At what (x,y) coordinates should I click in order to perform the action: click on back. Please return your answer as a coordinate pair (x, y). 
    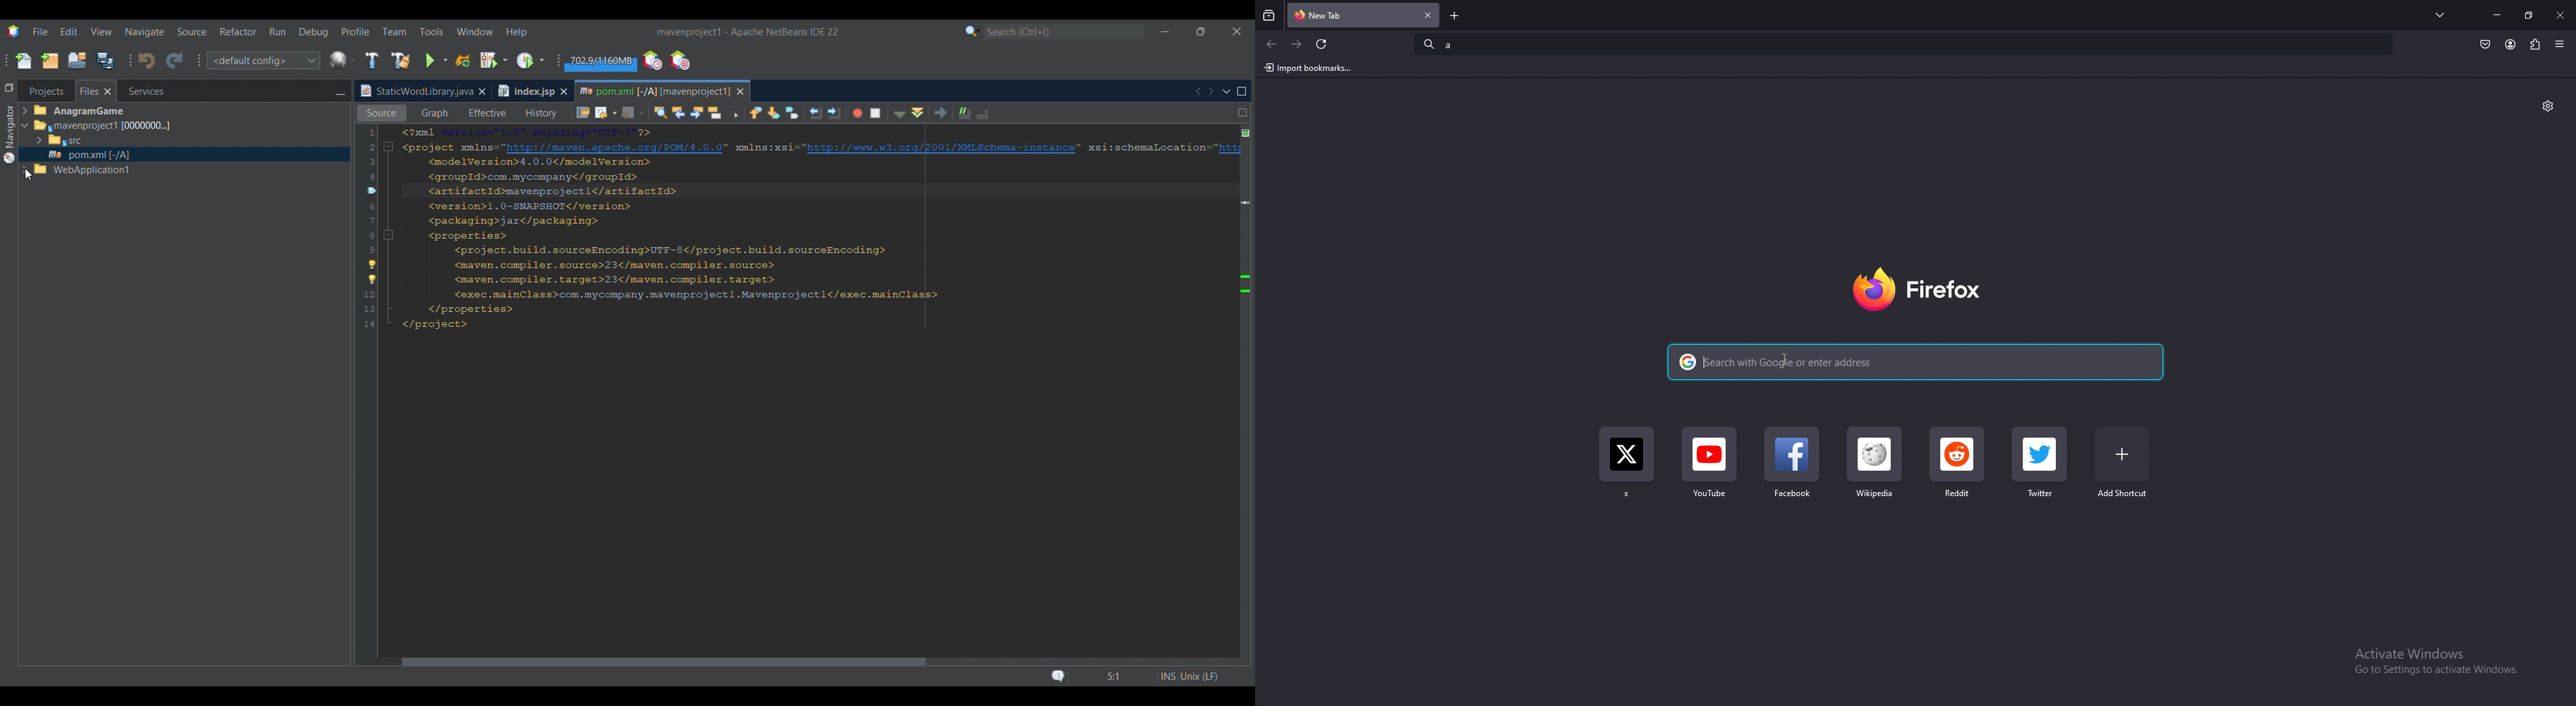
    Looking at the image, I should click on (1271, 45).